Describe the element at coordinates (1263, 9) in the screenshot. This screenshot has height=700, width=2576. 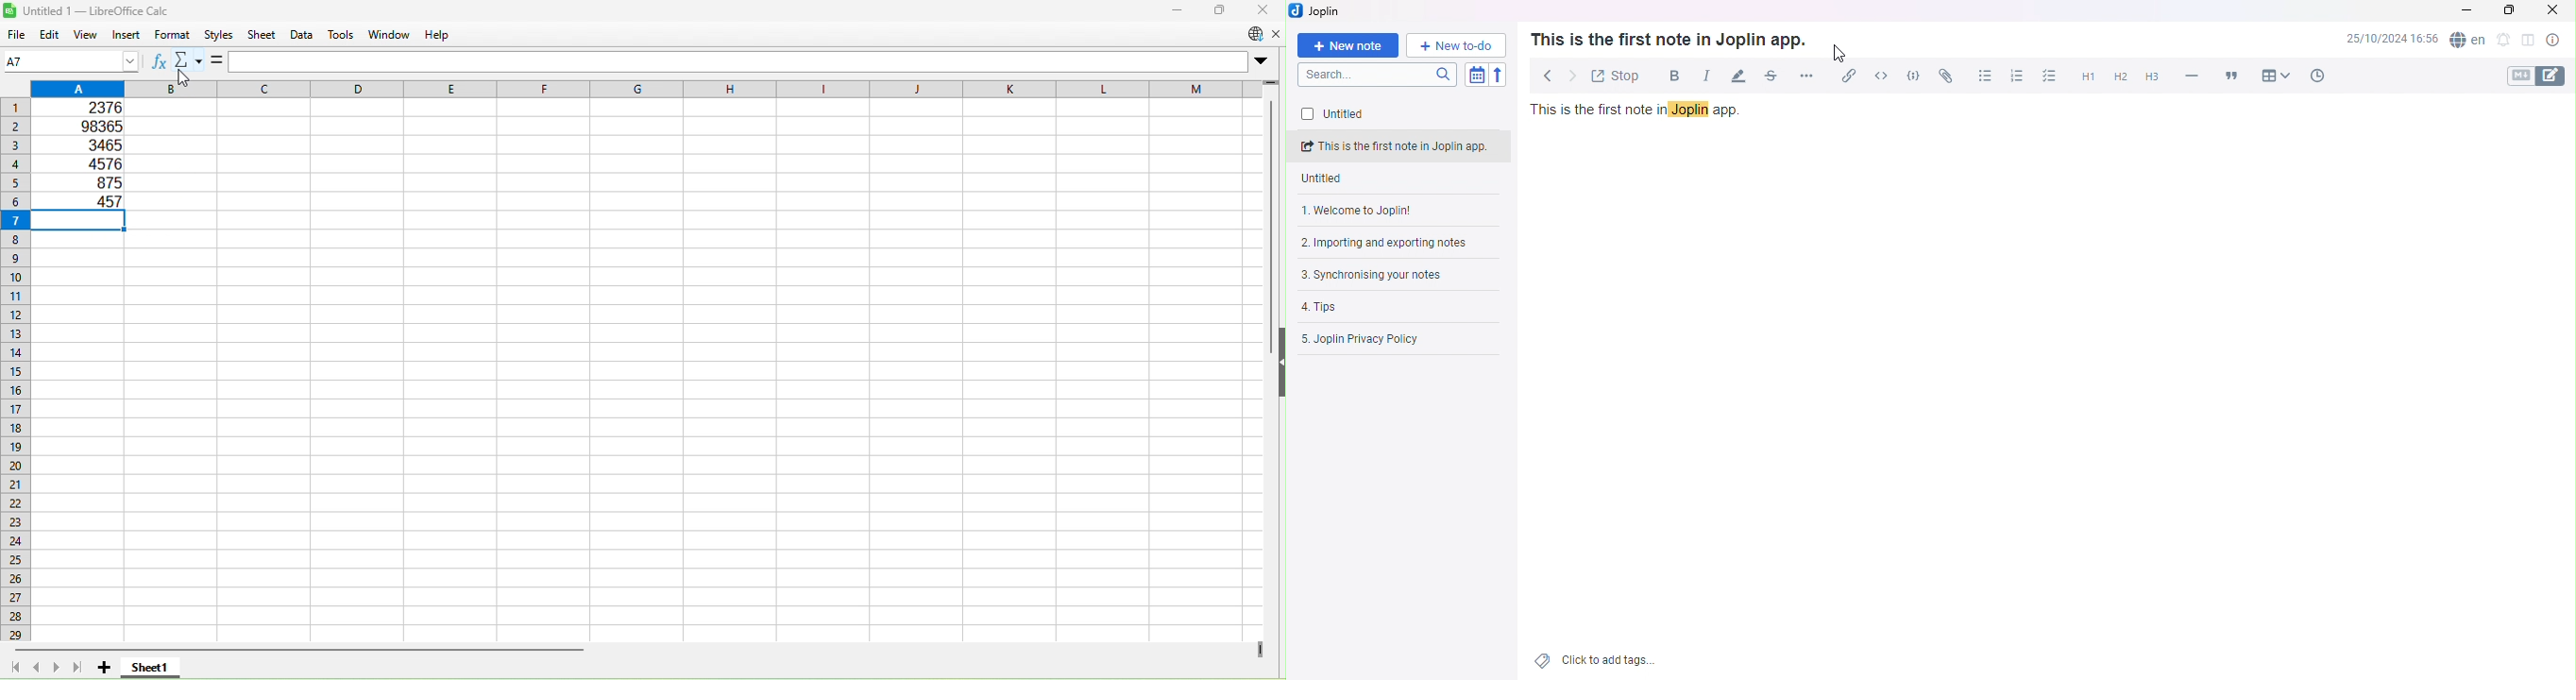
I see `Close` at that location.